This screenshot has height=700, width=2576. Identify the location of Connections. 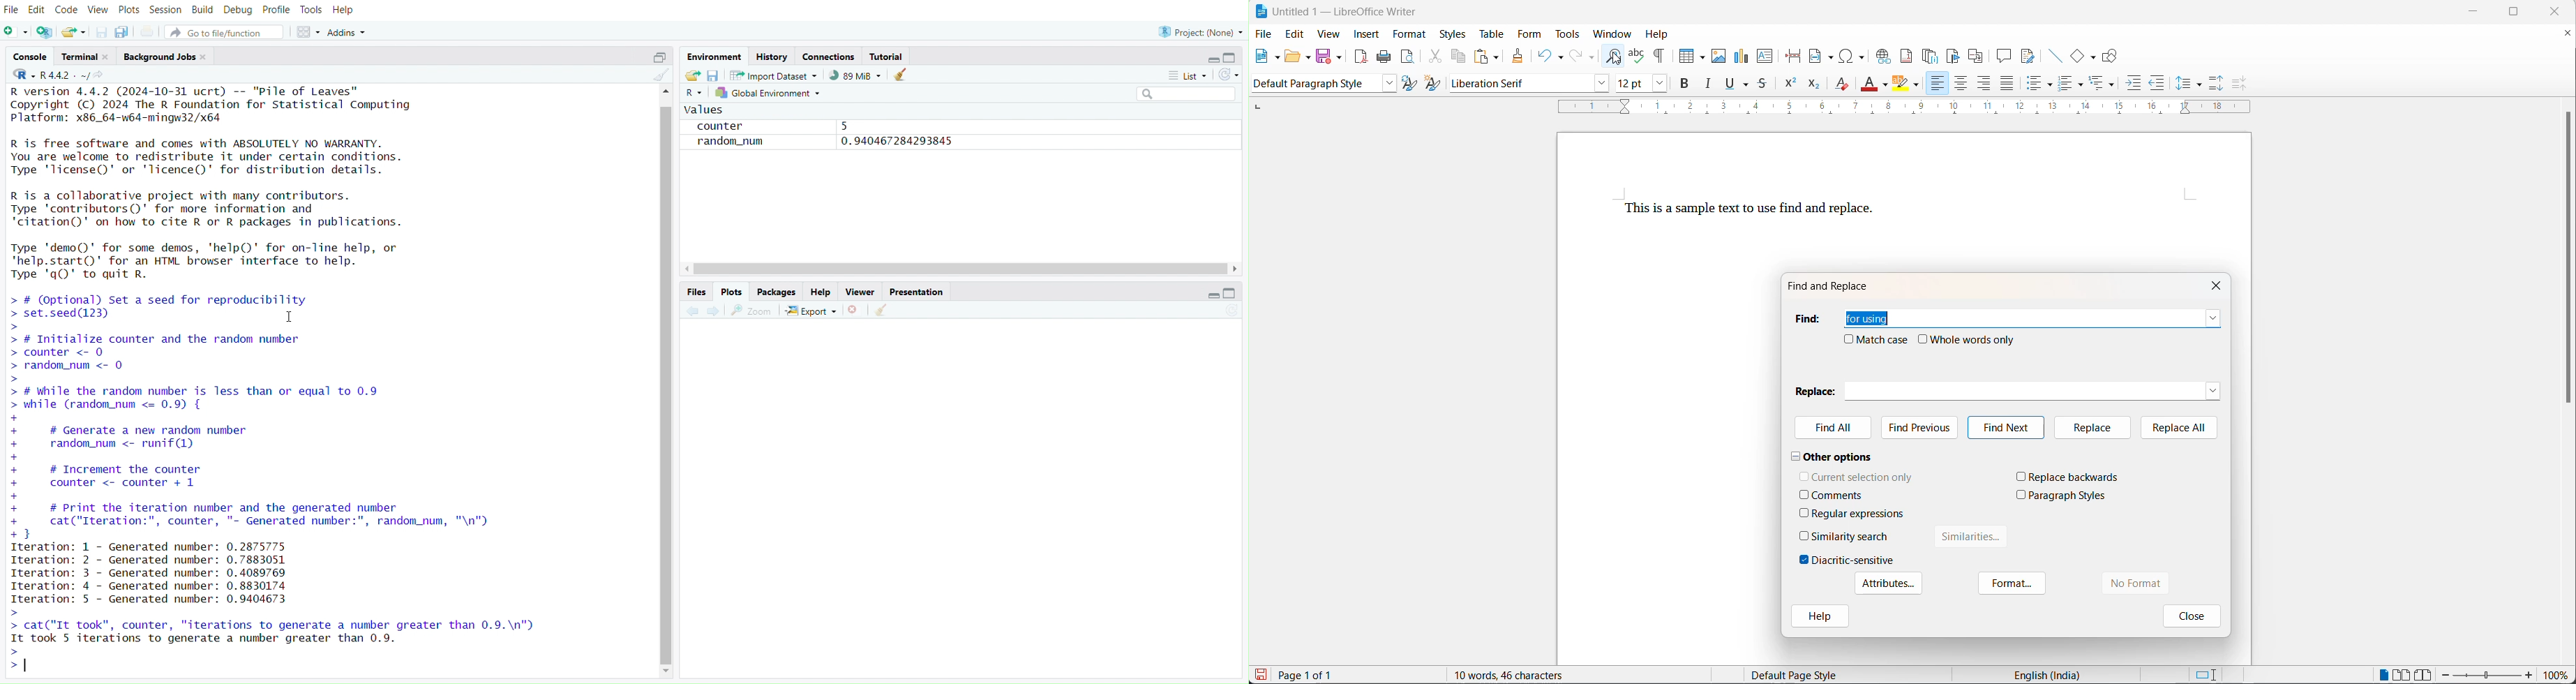
(831, 55).